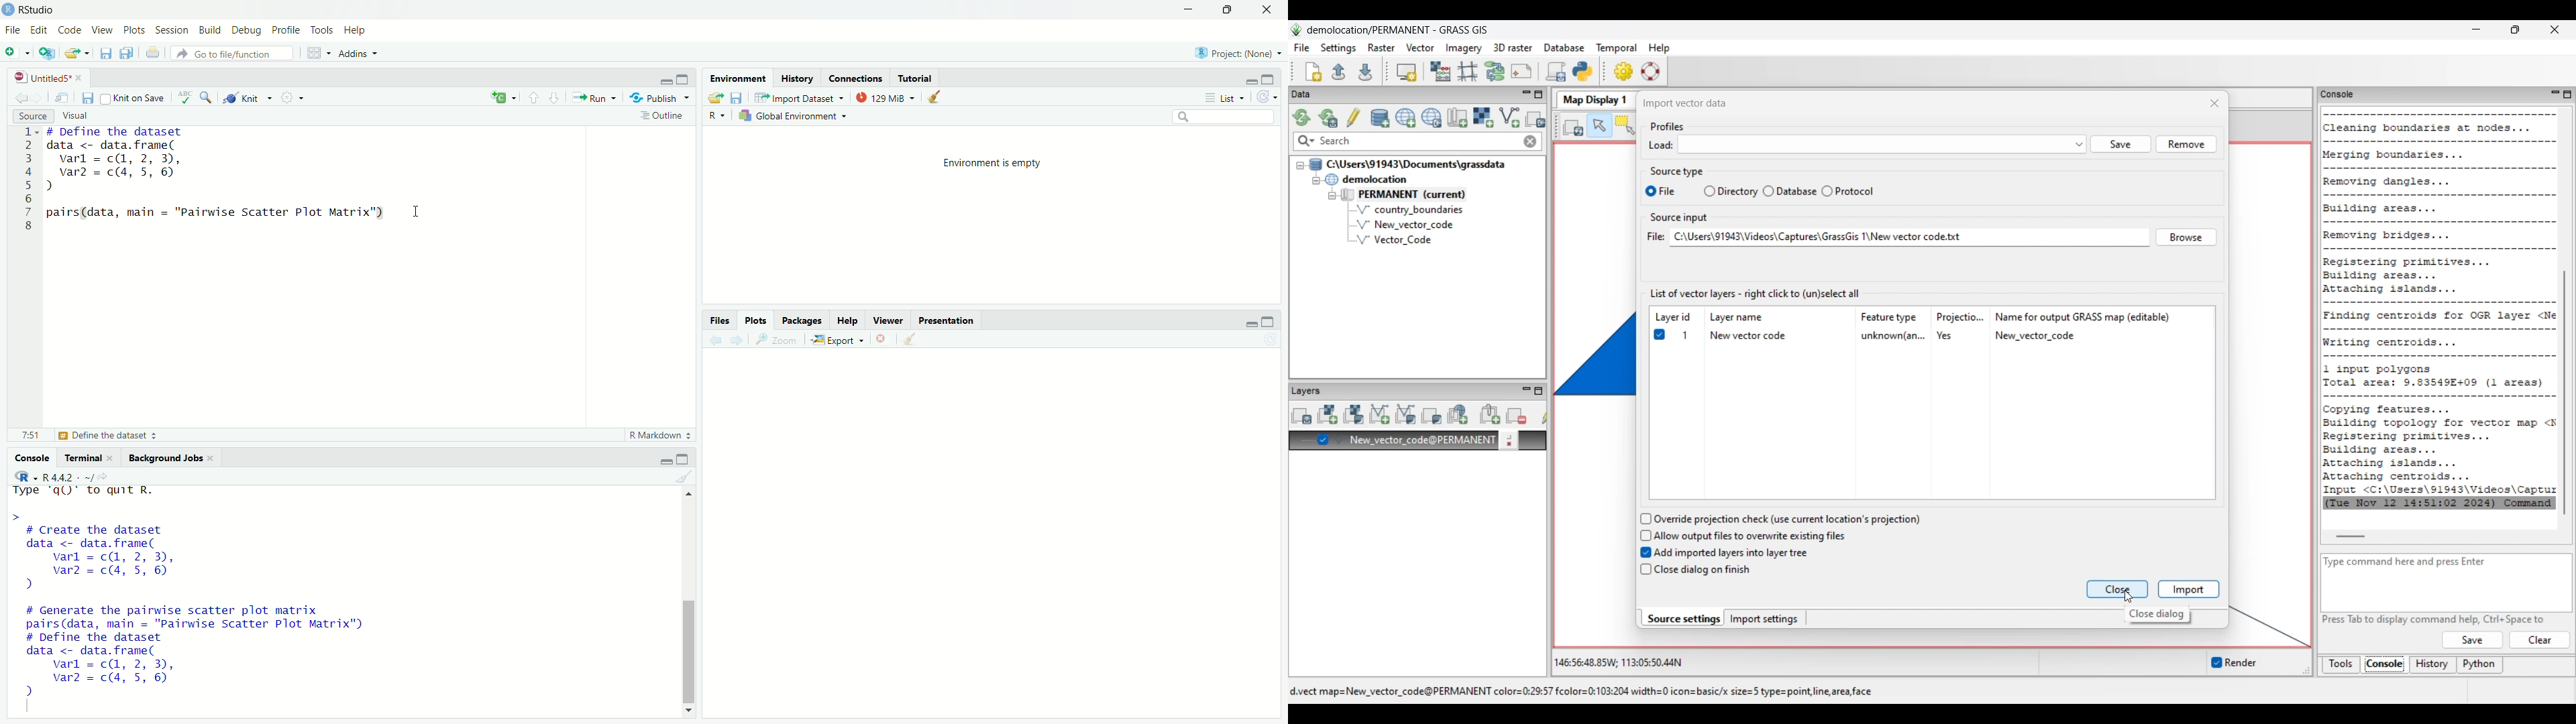 The width and height of the screenshot is (2576, 728). Describe the element at coordinates (78, 52) in the screenshot. I see `Open an existing file (Ctrl + O)` at that location.